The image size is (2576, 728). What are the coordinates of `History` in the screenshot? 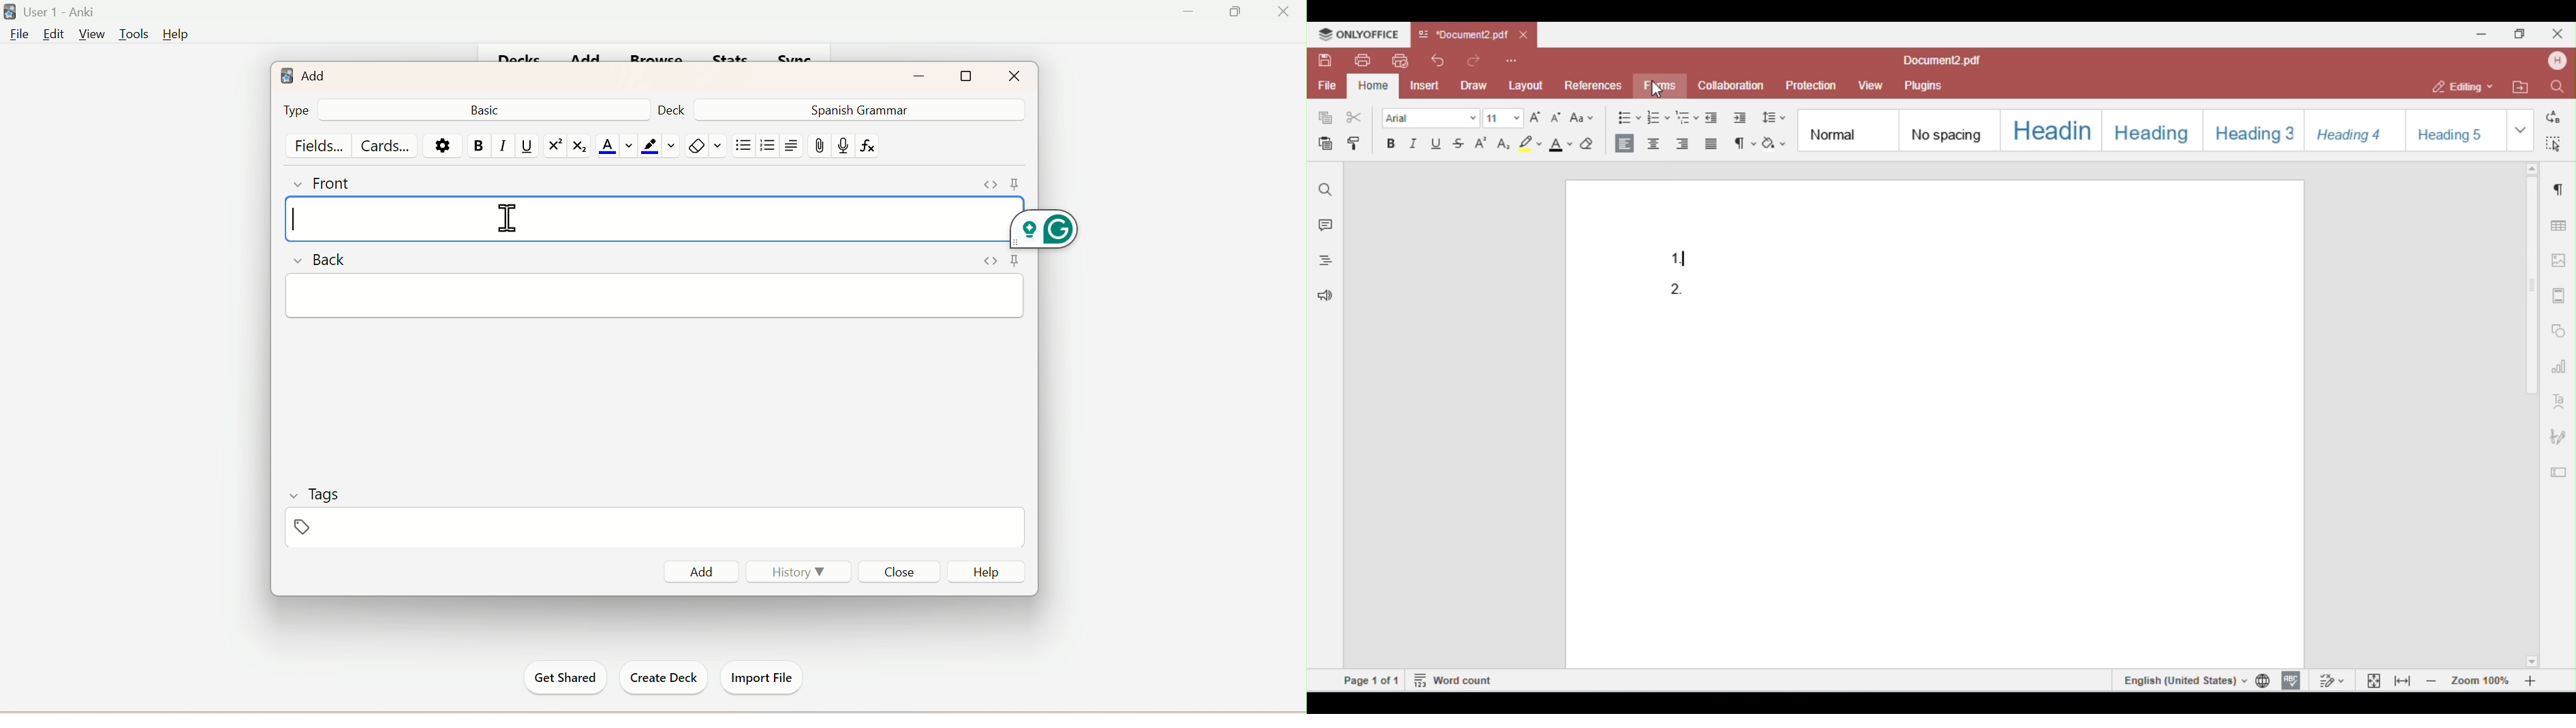 It's located at (800, 575).